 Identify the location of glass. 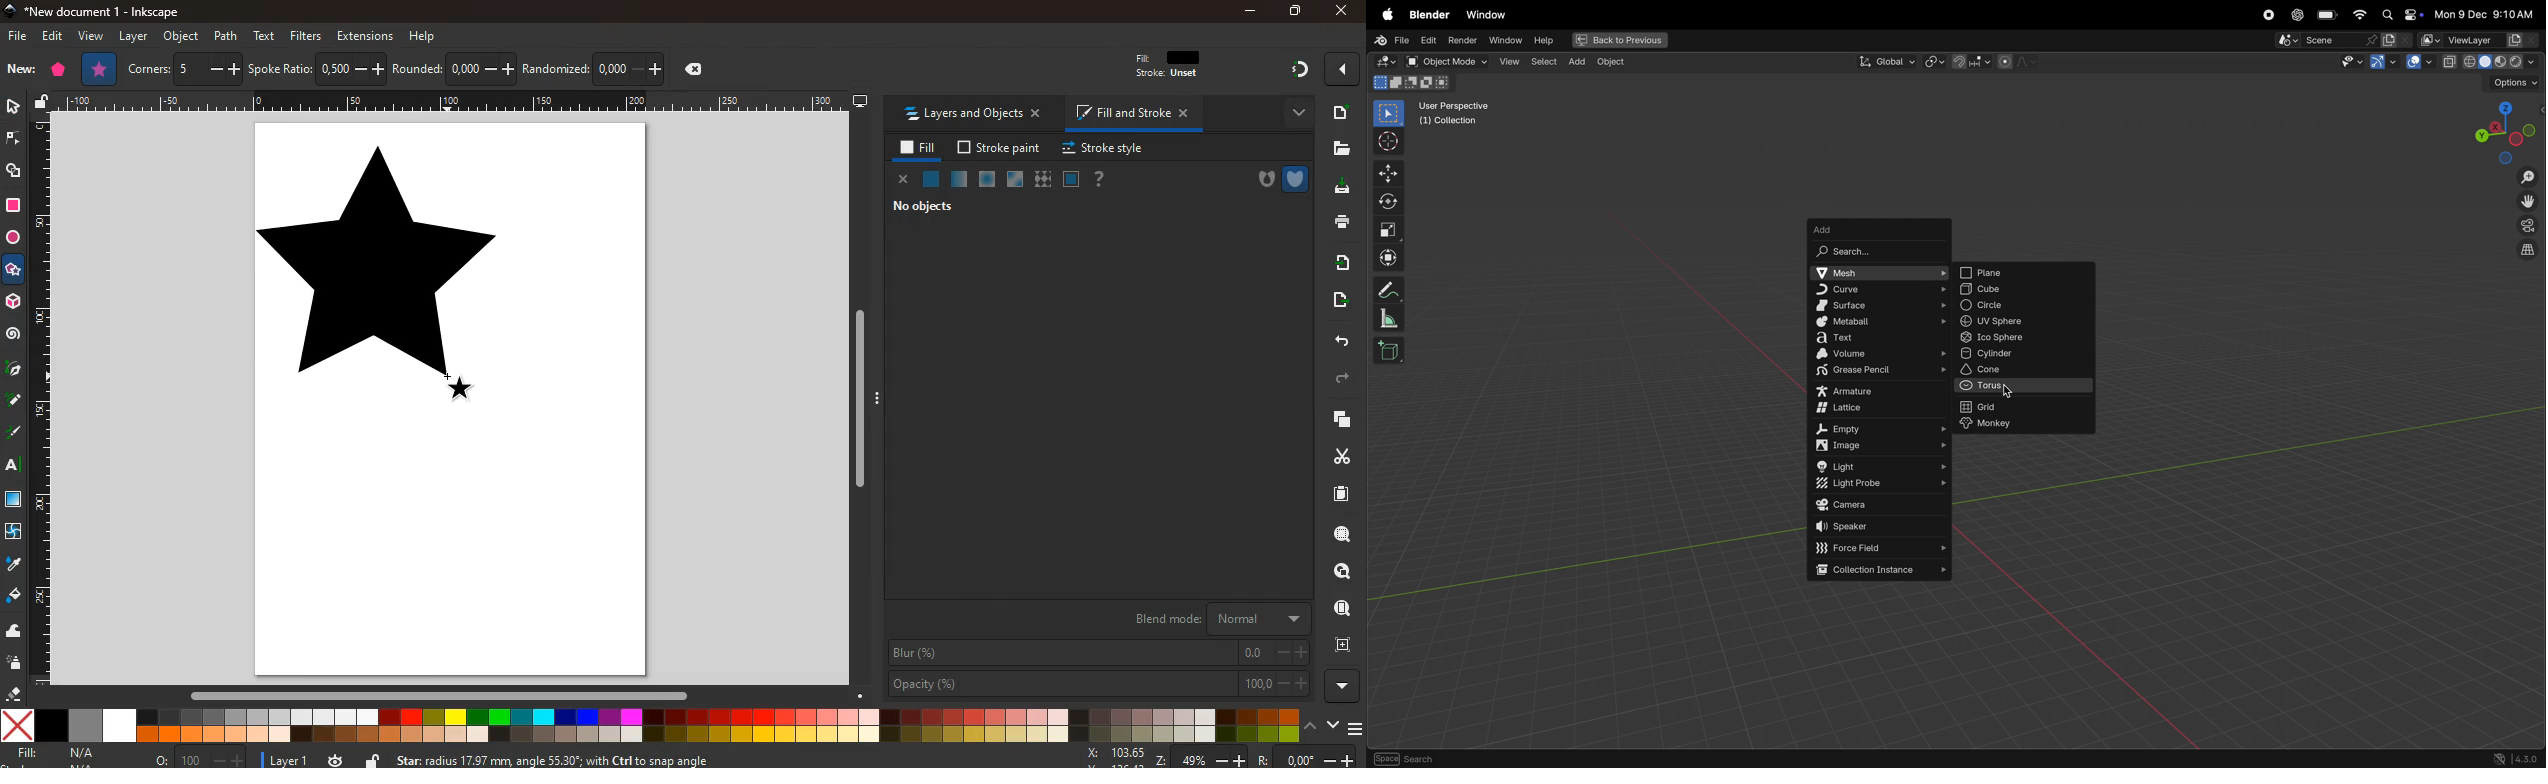
(1016, 179).